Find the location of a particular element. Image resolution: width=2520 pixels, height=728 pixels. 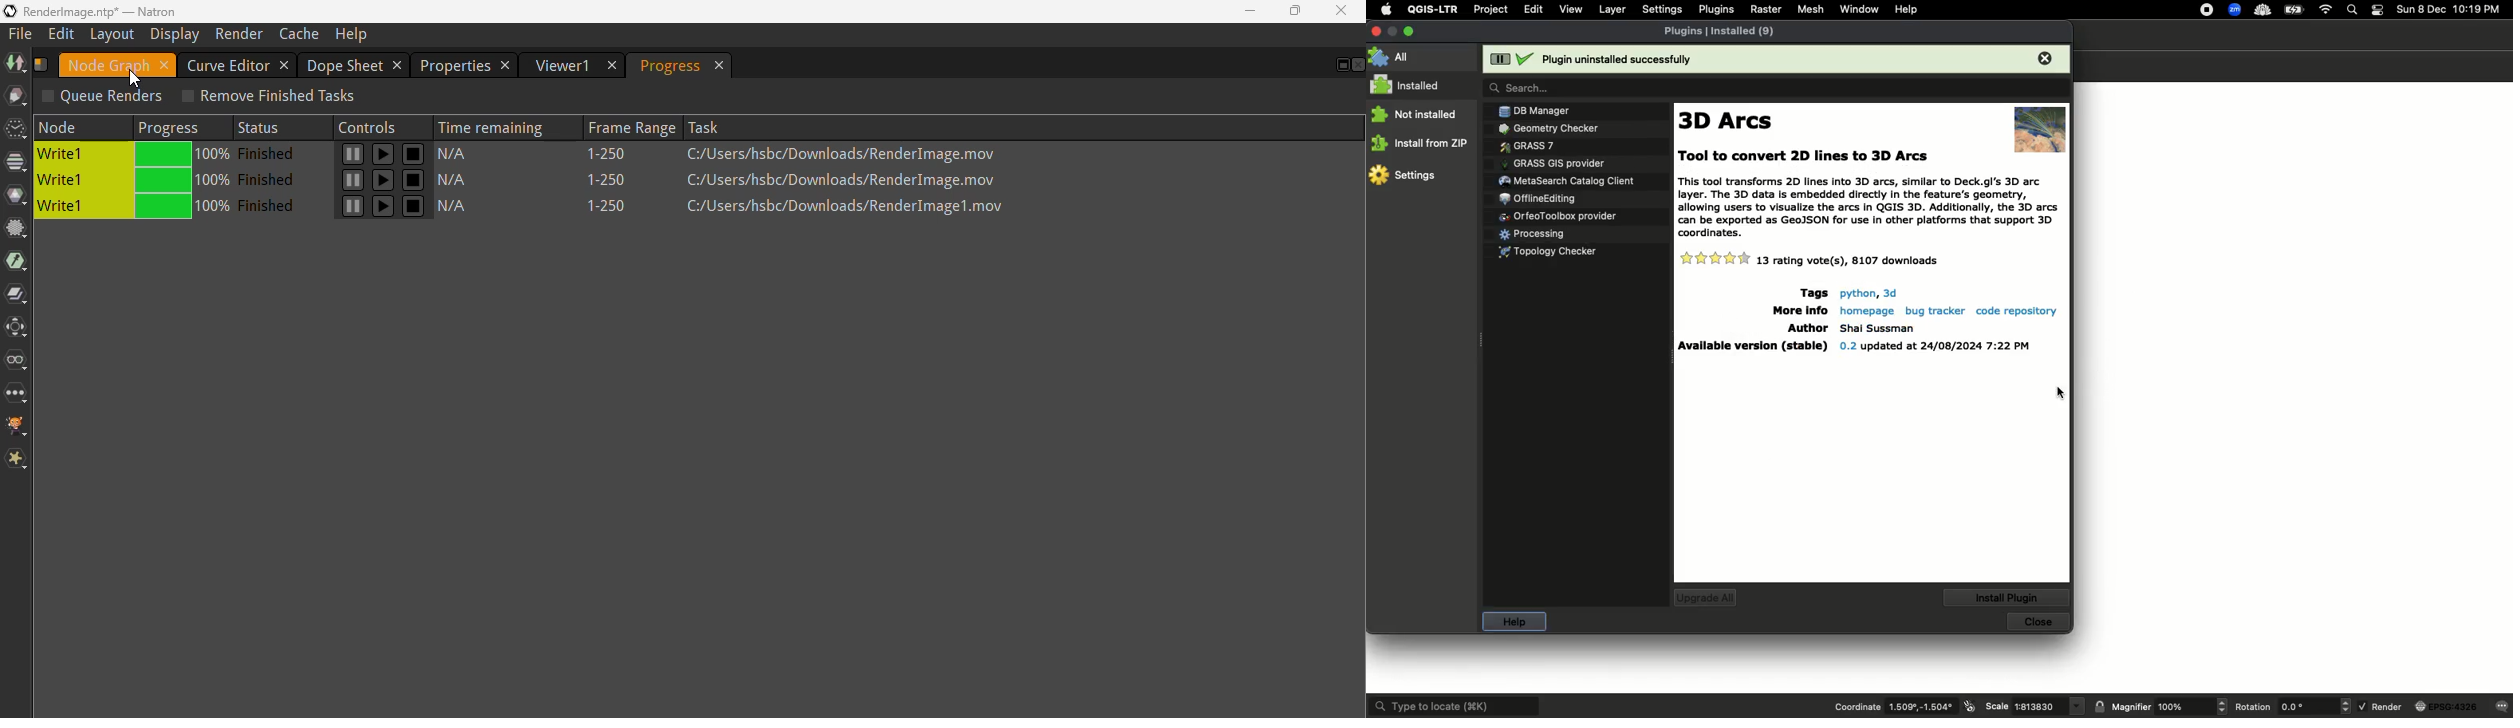

Plugins is located at coordinates (1560, 216).